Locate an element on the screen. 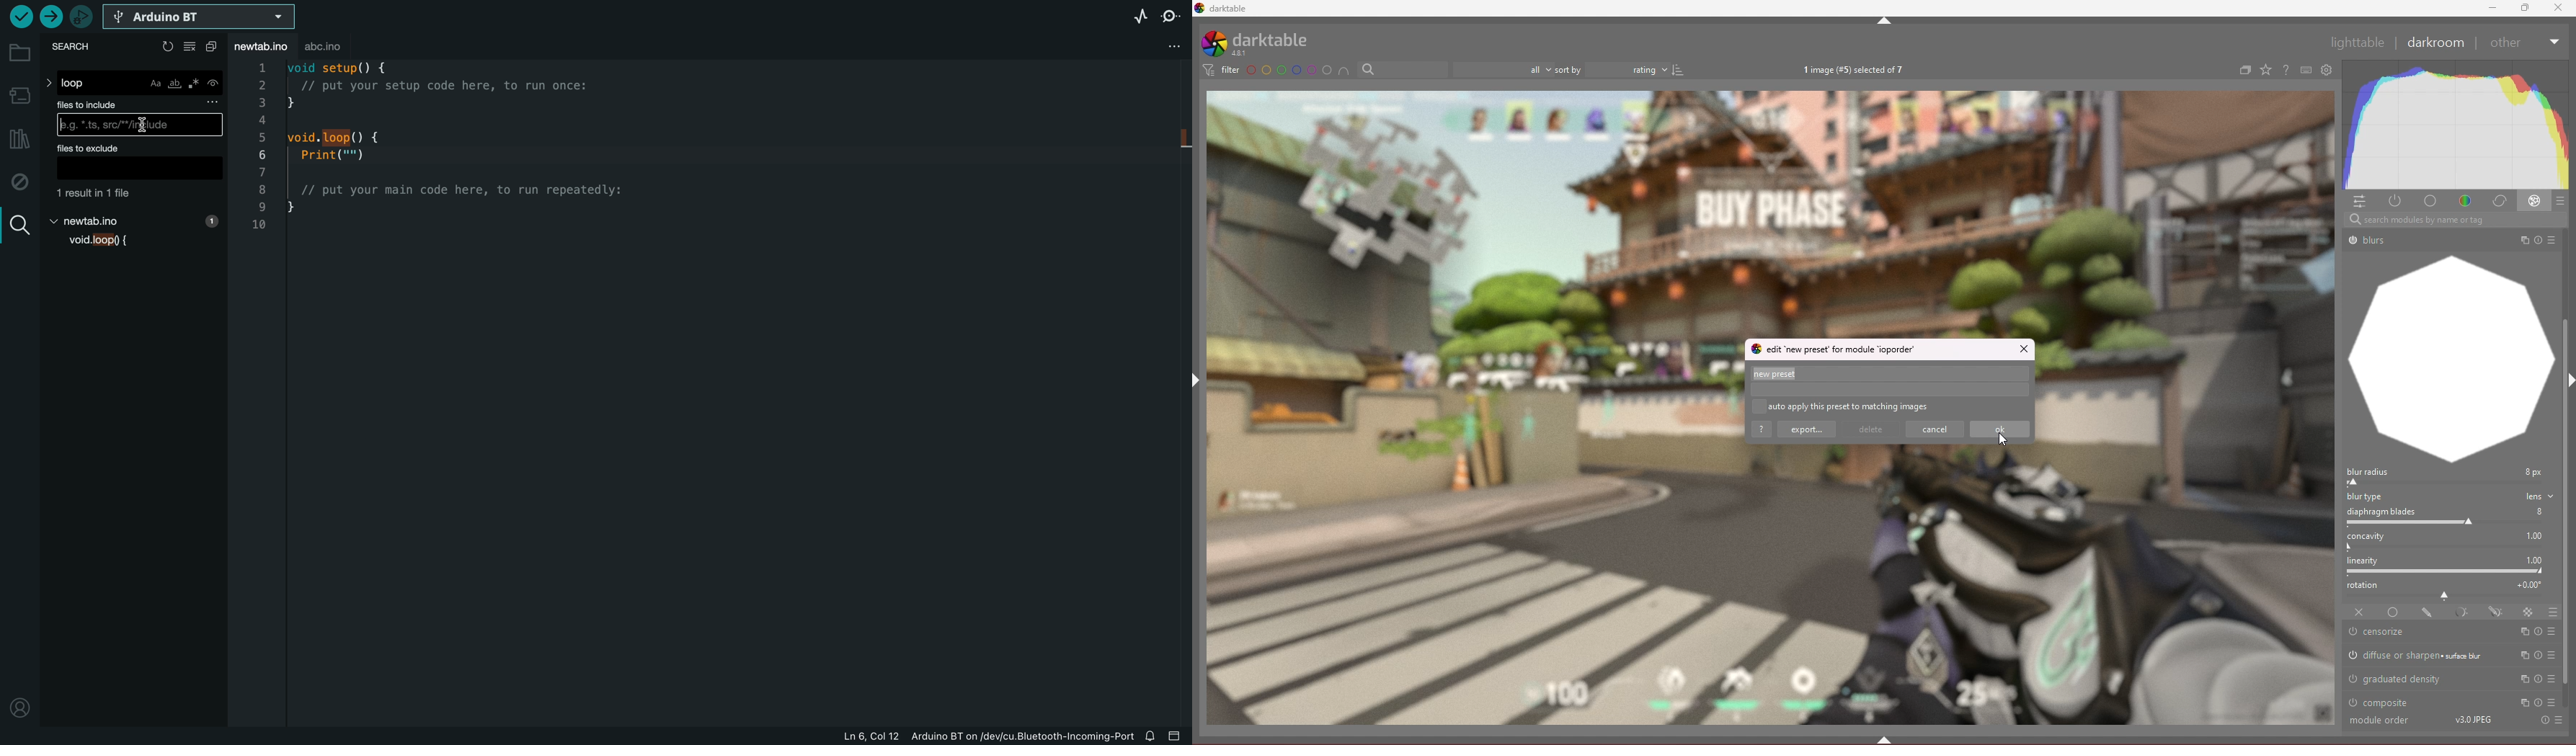 This screenshot has height=756, width=2576. drawn and parametric mask is located at coordinates (2497, 612).